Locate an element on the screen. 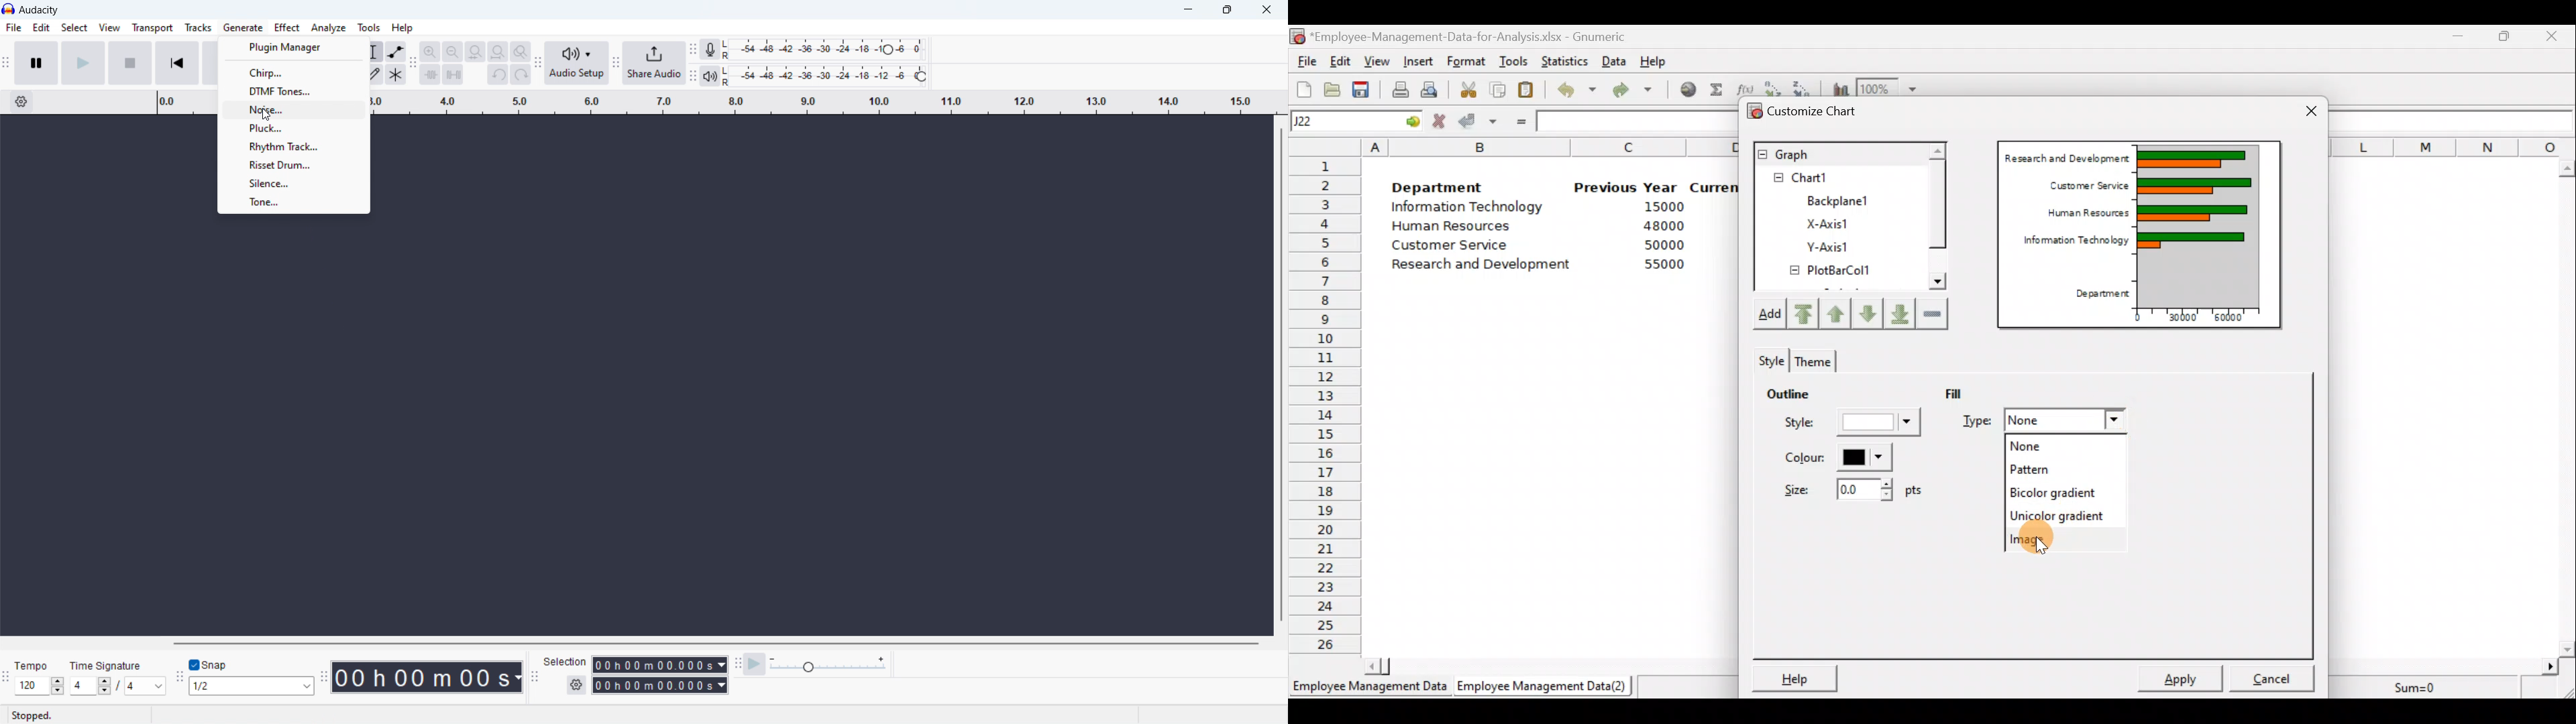 This screenshot has height=728, width=2576. playback meter toolbar is located at coordinates (692, 77).